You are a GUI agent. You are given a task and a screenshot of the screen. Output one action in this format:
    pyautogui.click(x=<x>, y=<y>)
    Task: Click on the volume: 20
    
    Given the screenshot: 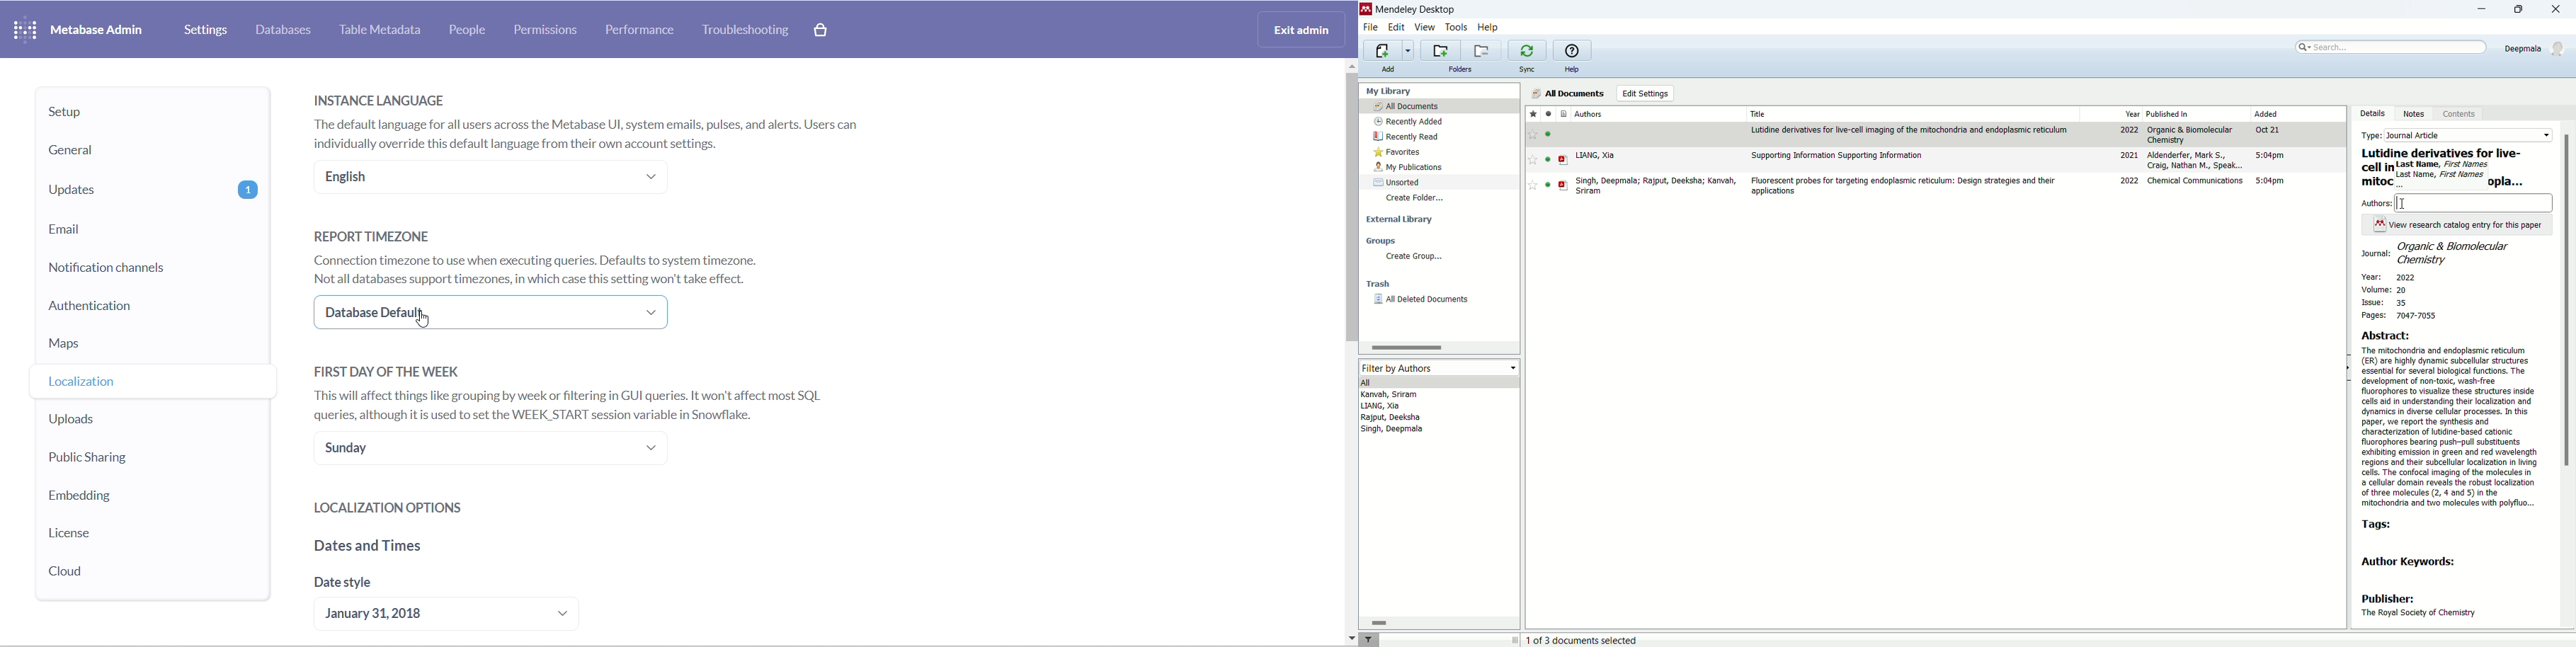 What is the action you would take?
    pyautogui.click(x=2390, y=291)
    